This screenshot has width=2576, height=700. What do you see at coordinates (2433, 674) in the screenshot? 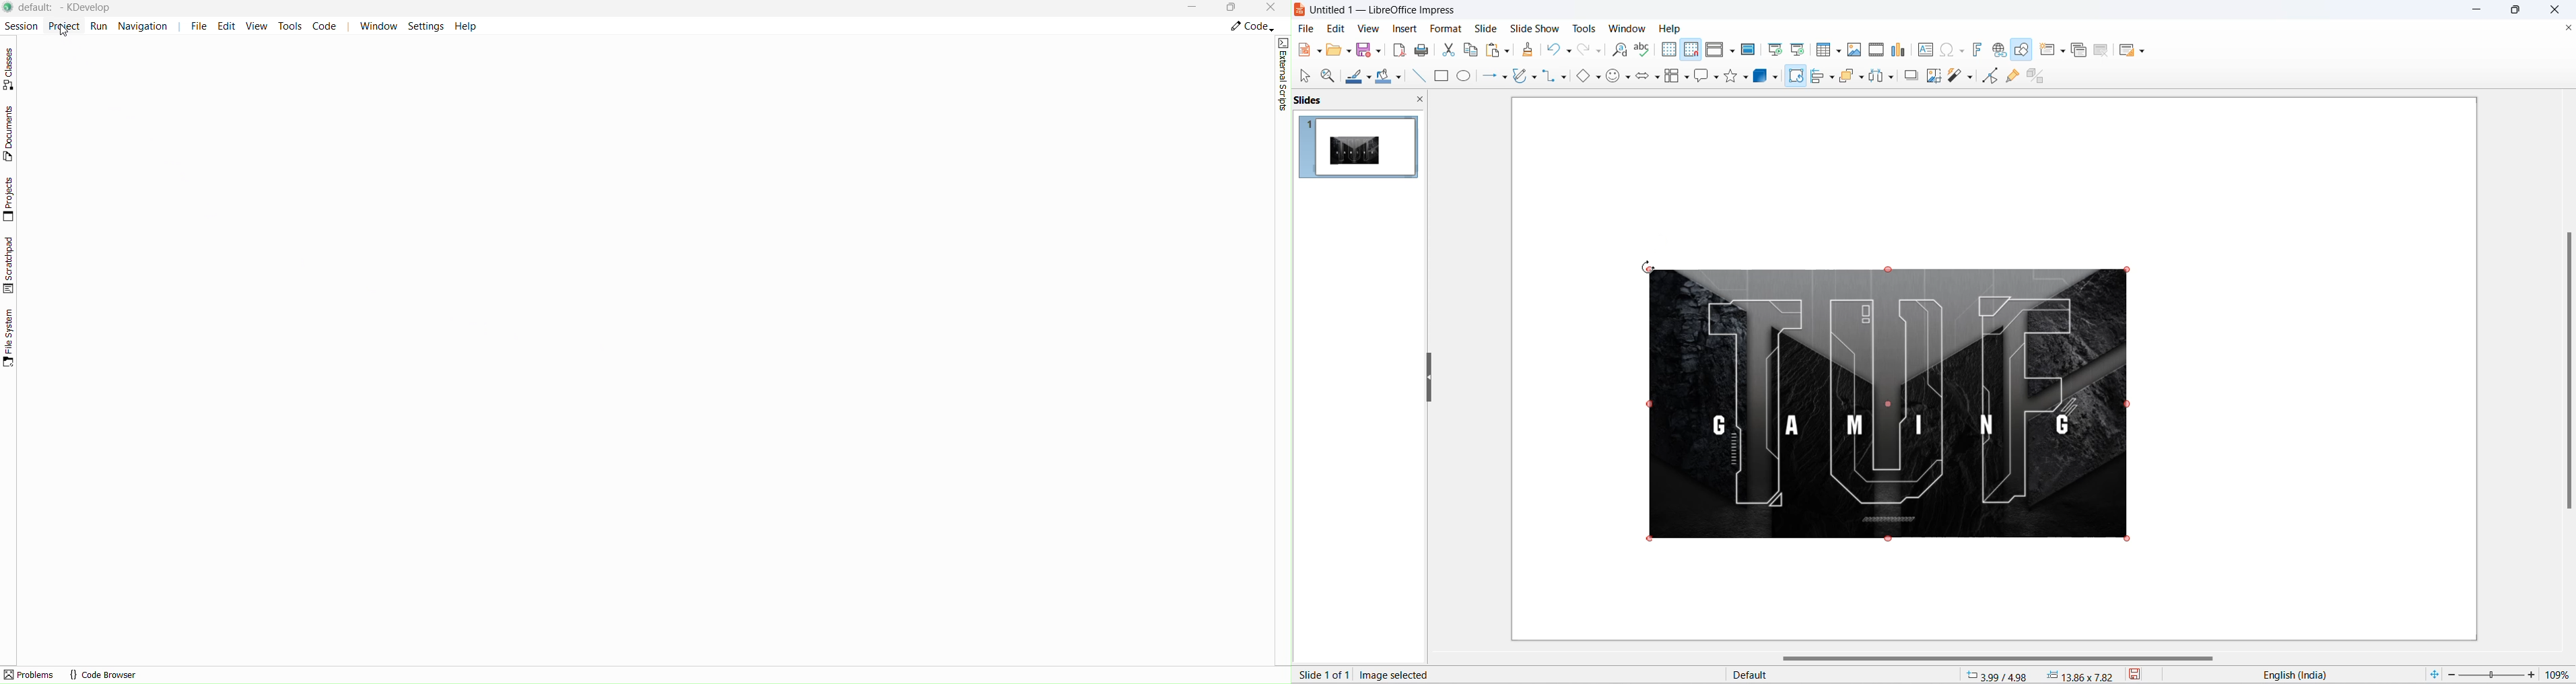
I see `fit current slide to windows` at bounding box center [2433, 674].